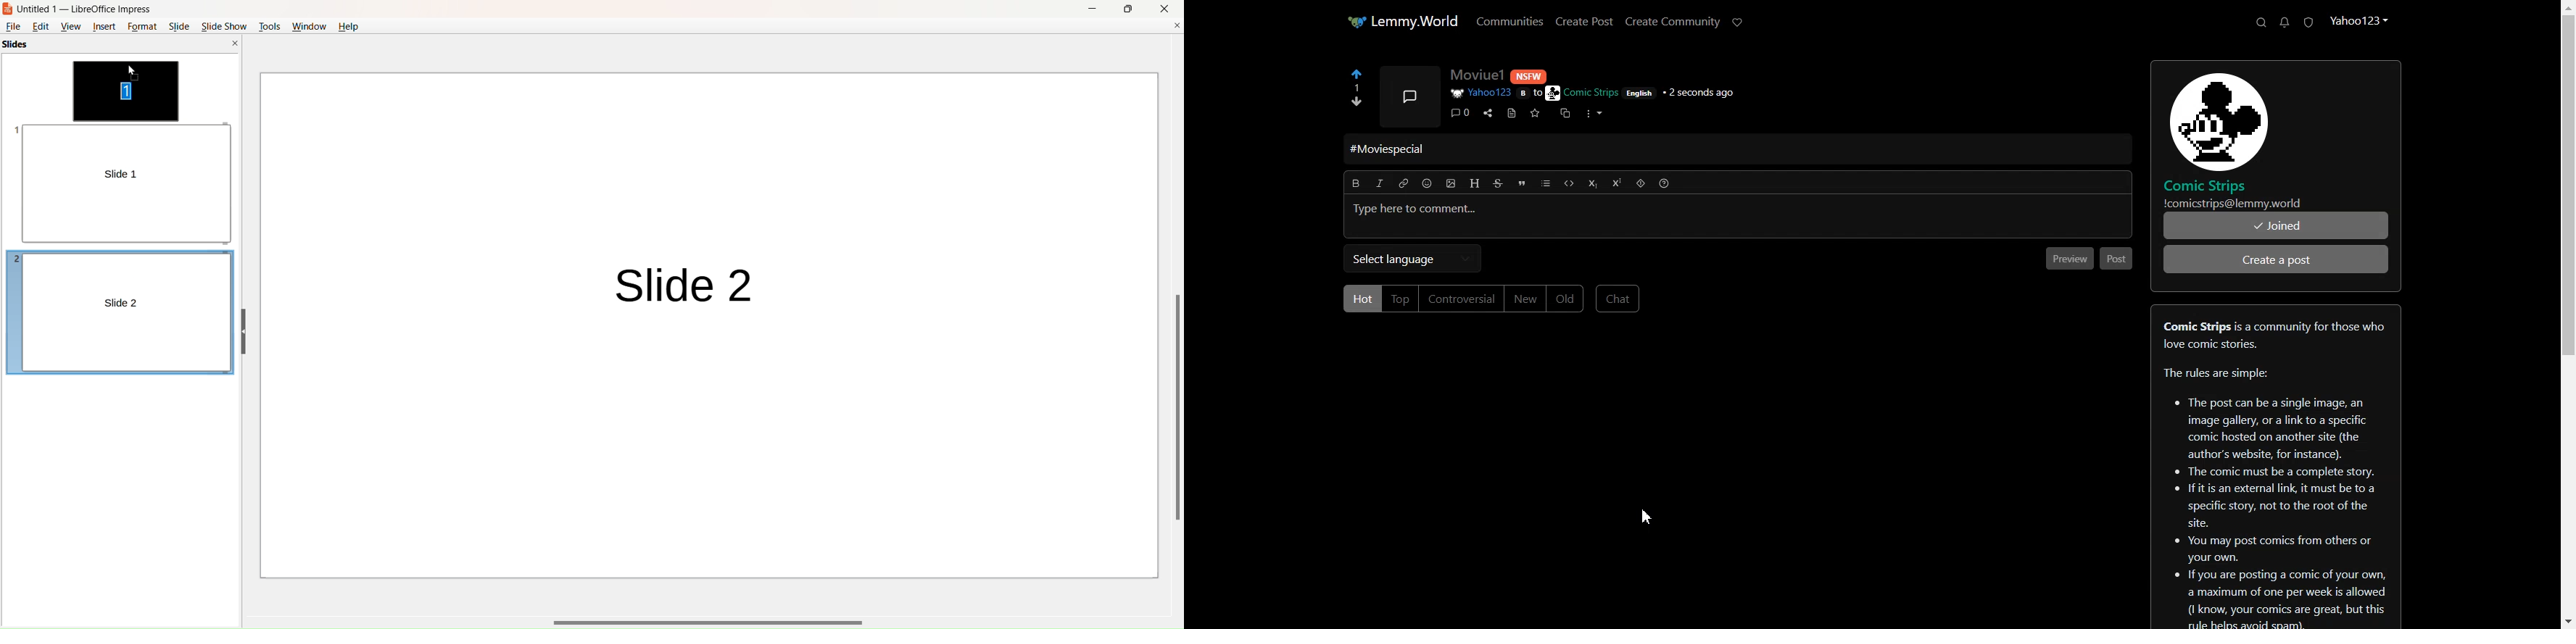 This screenshot has width=2576, height=644. Describe the element at coordinates (350, 26) in the screenshot. I see `help` at that location.